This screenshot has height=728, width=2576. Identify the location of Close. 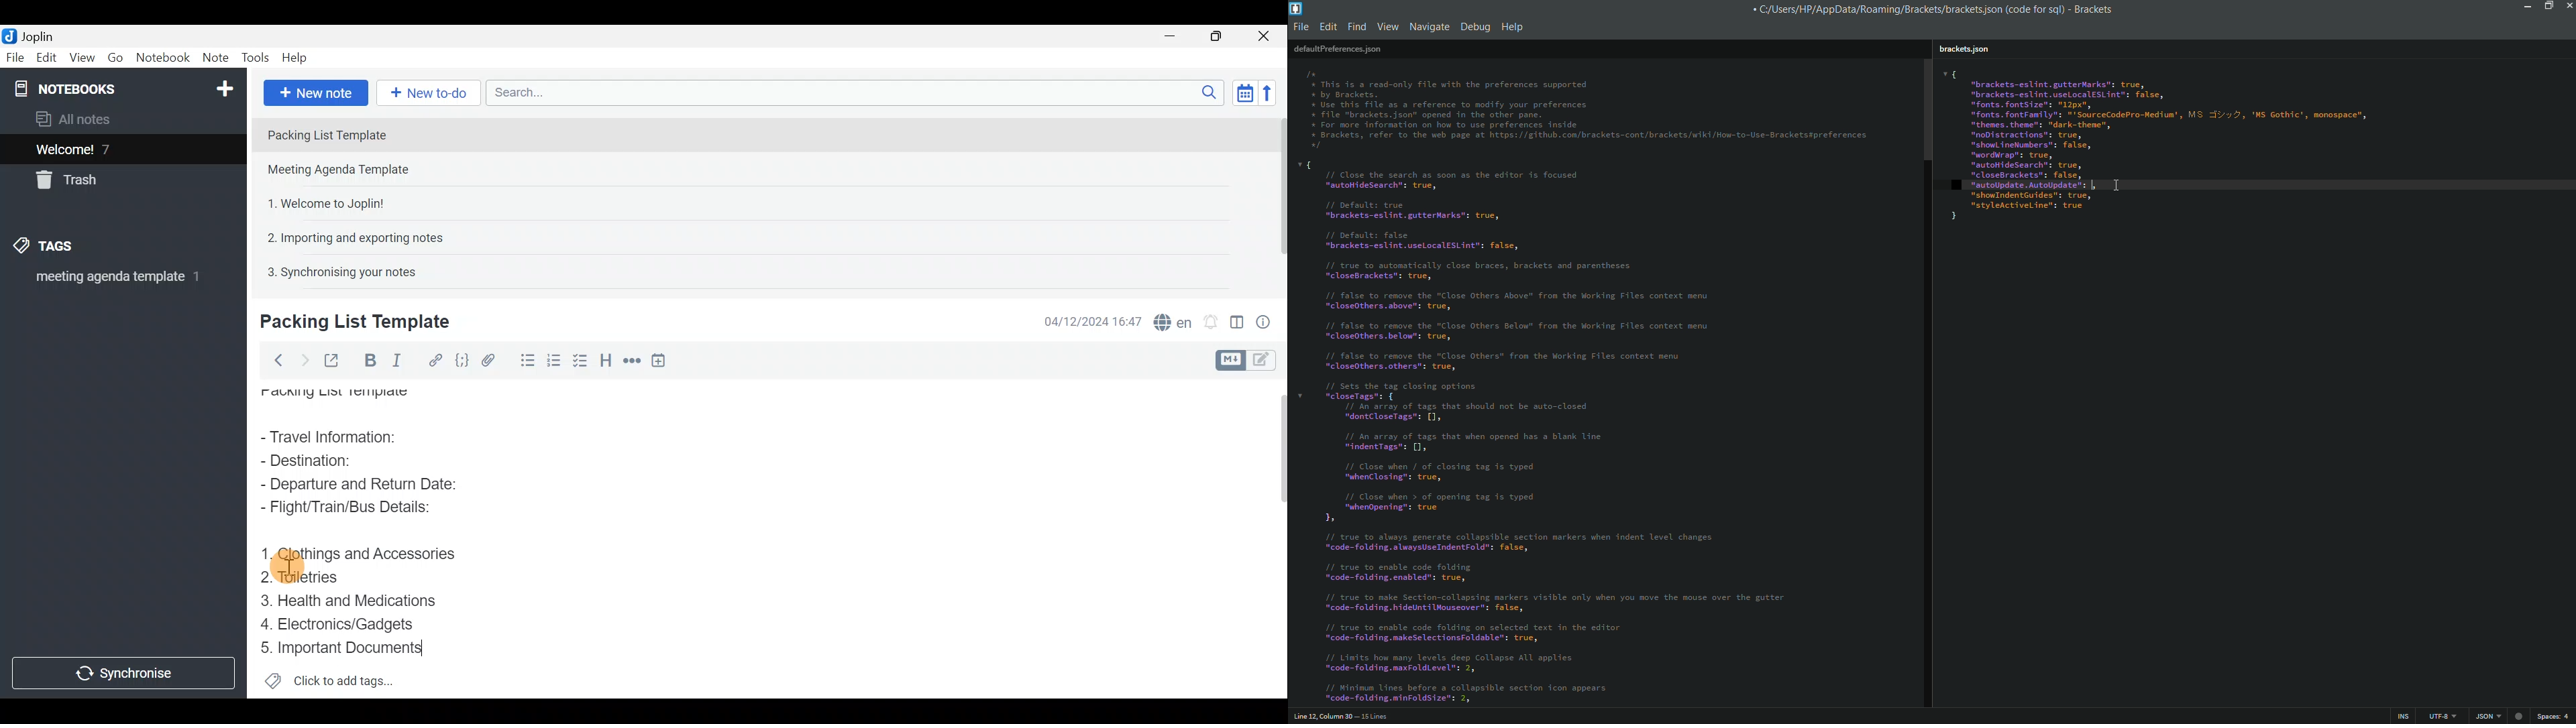
(1268, 36).